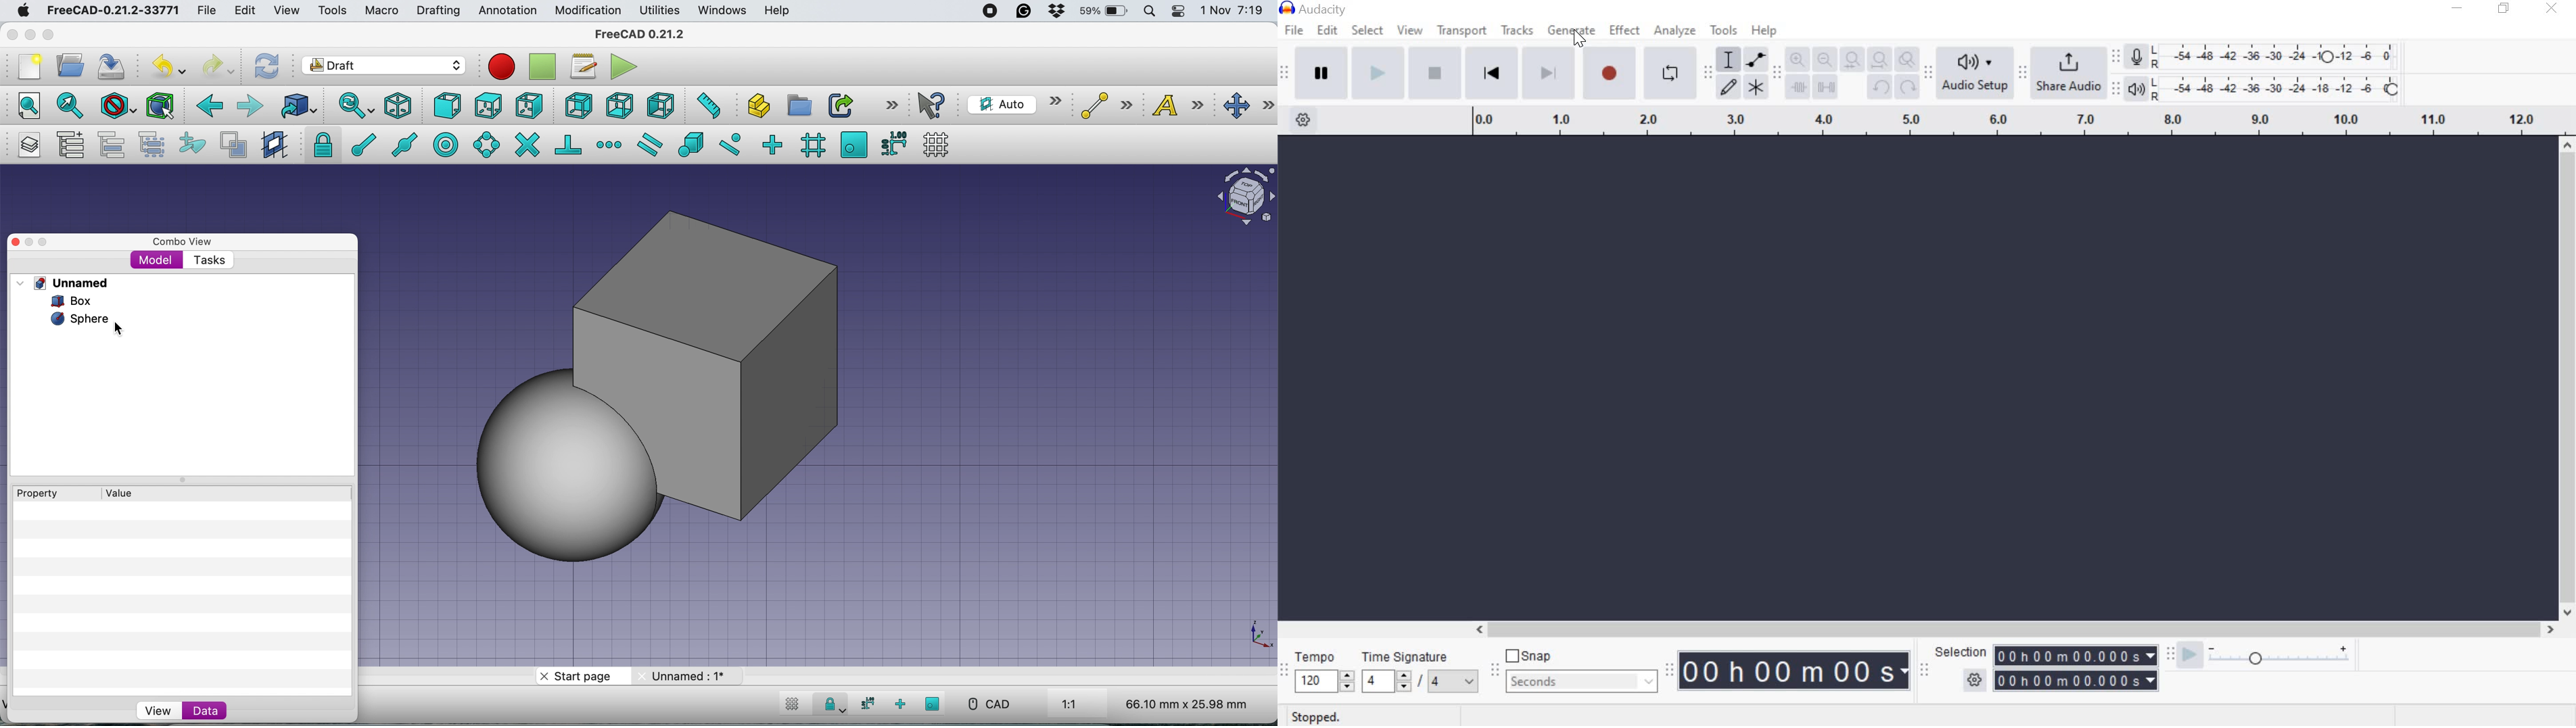  Describe the element at coordinates (48, 240) in the screenshot. I see `maximise` at that location.